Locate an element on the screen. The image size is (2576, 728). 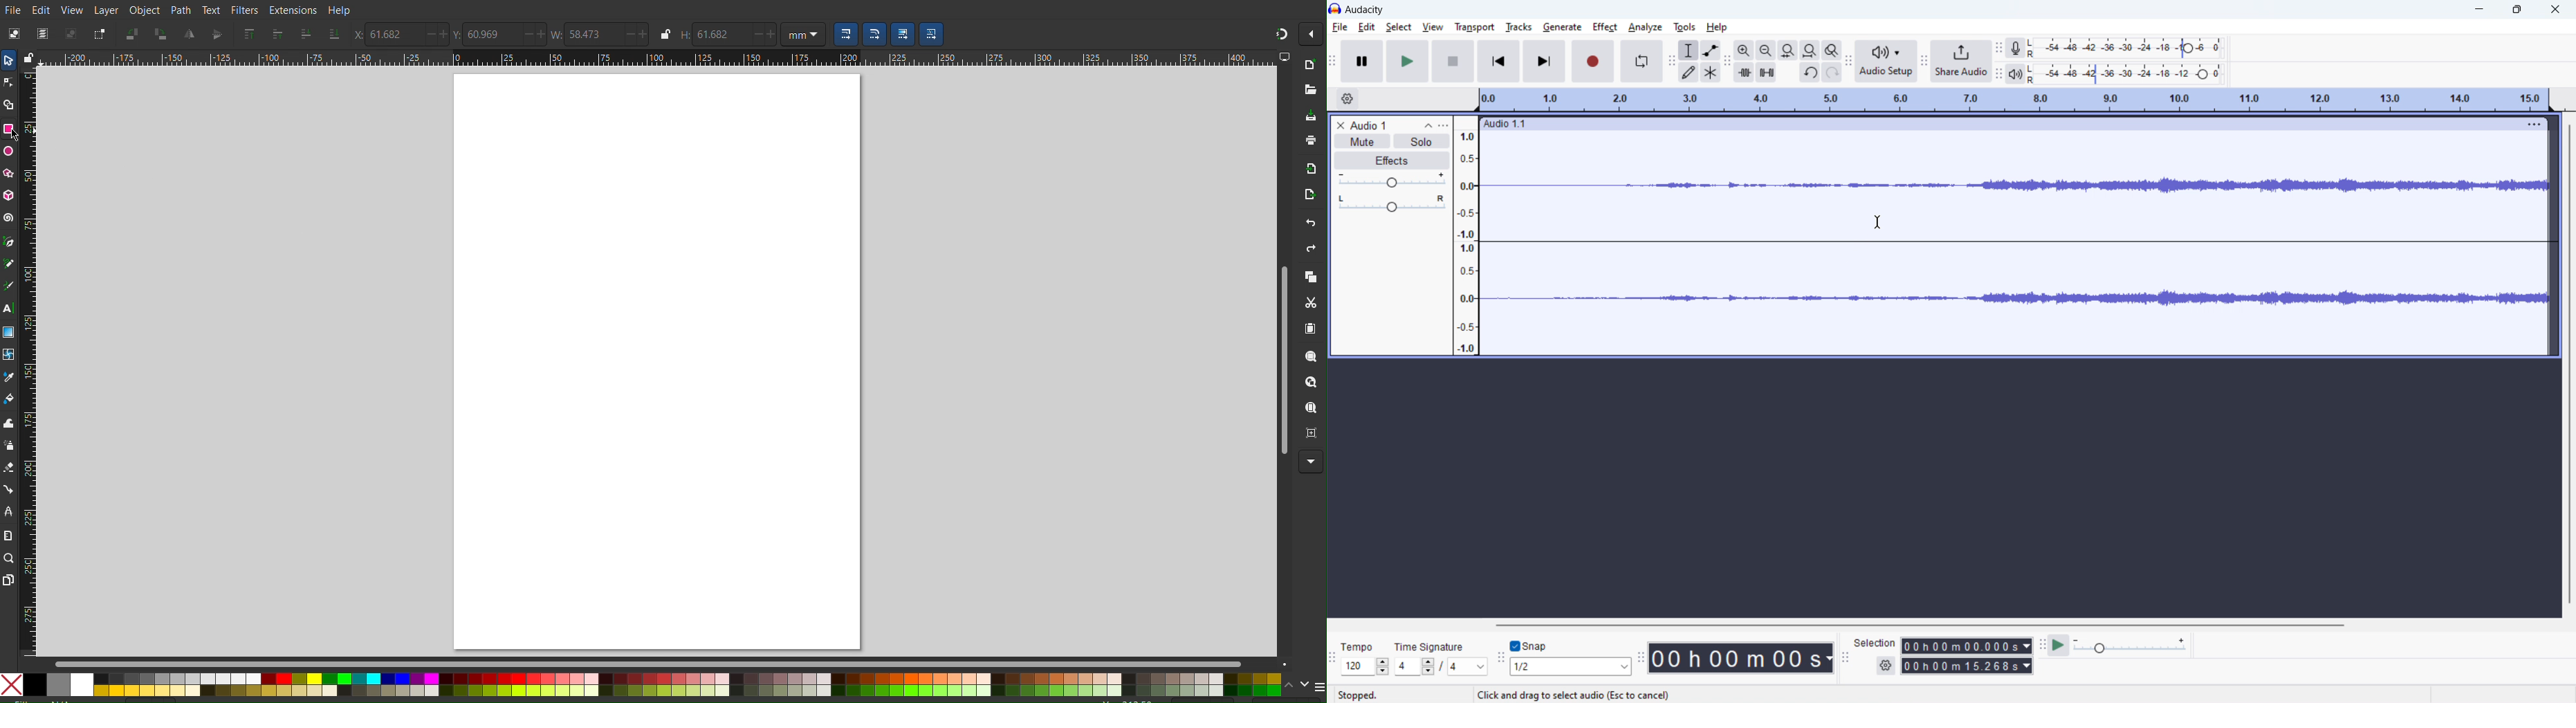
Ellipse is located at coordinates (8, 152).